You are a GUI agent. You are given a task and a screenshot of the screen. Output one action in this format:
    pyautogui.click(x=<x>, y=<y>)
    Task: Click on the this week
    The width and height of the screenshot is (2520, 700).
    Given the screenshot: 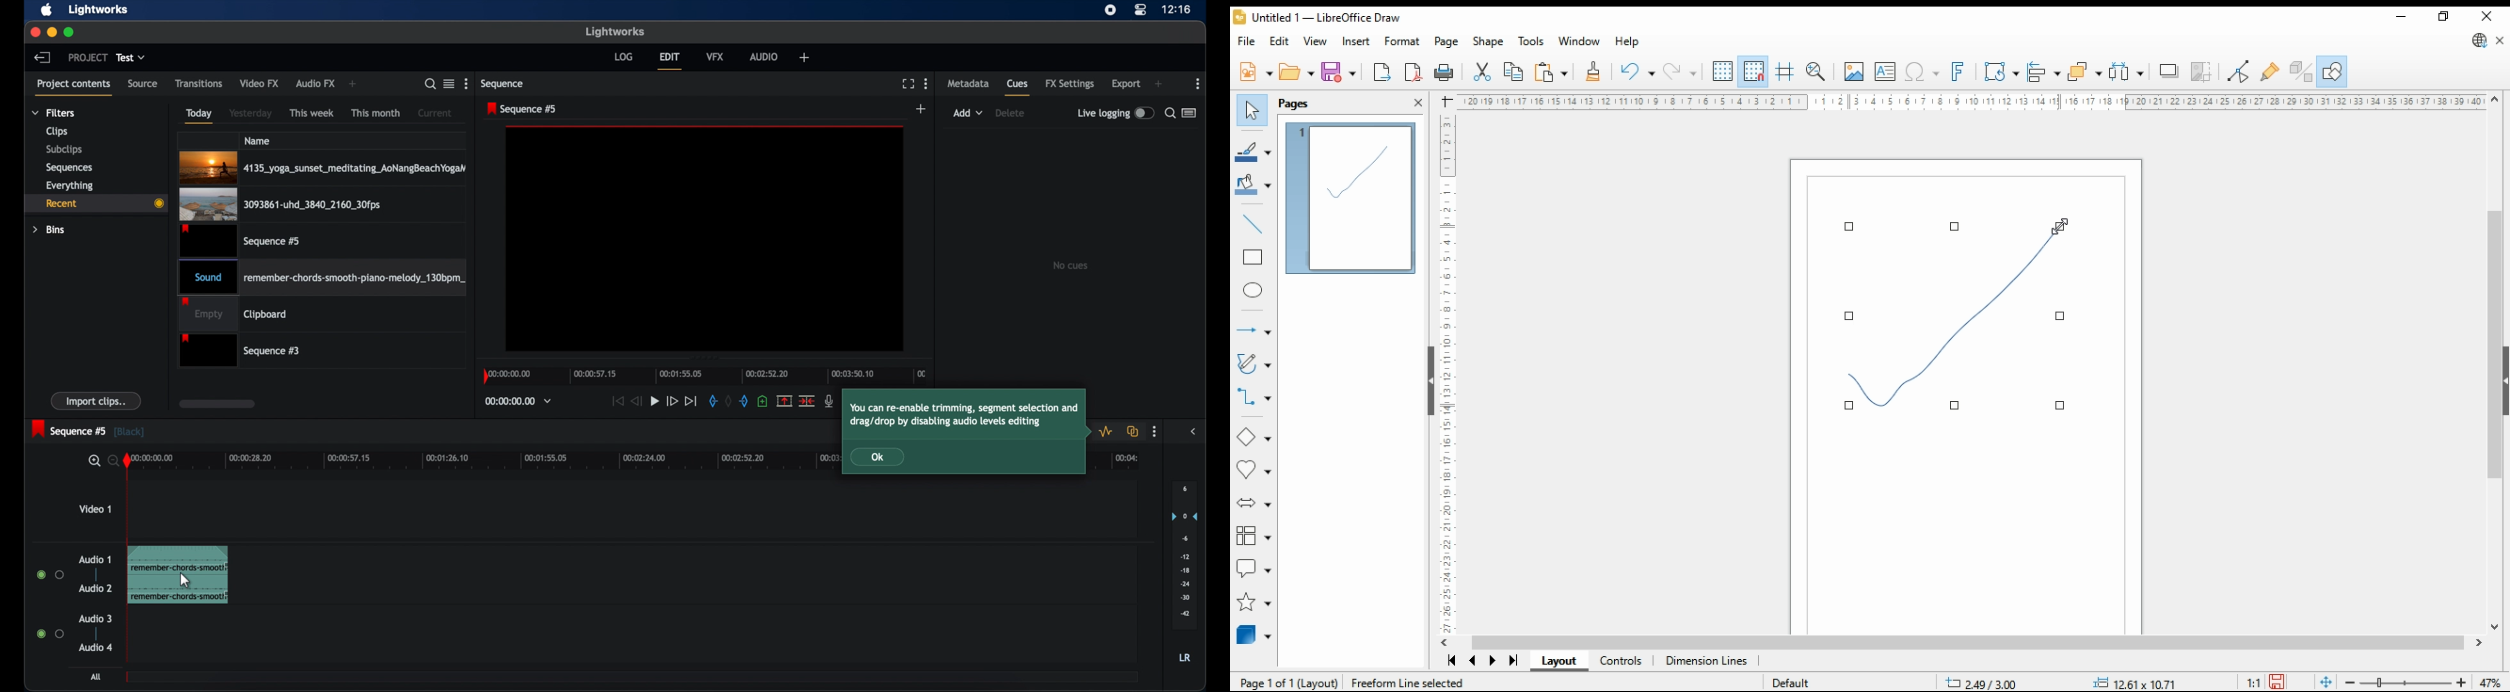 What is the action you would take?
    pyautogui.click(x=313, y=113)
    